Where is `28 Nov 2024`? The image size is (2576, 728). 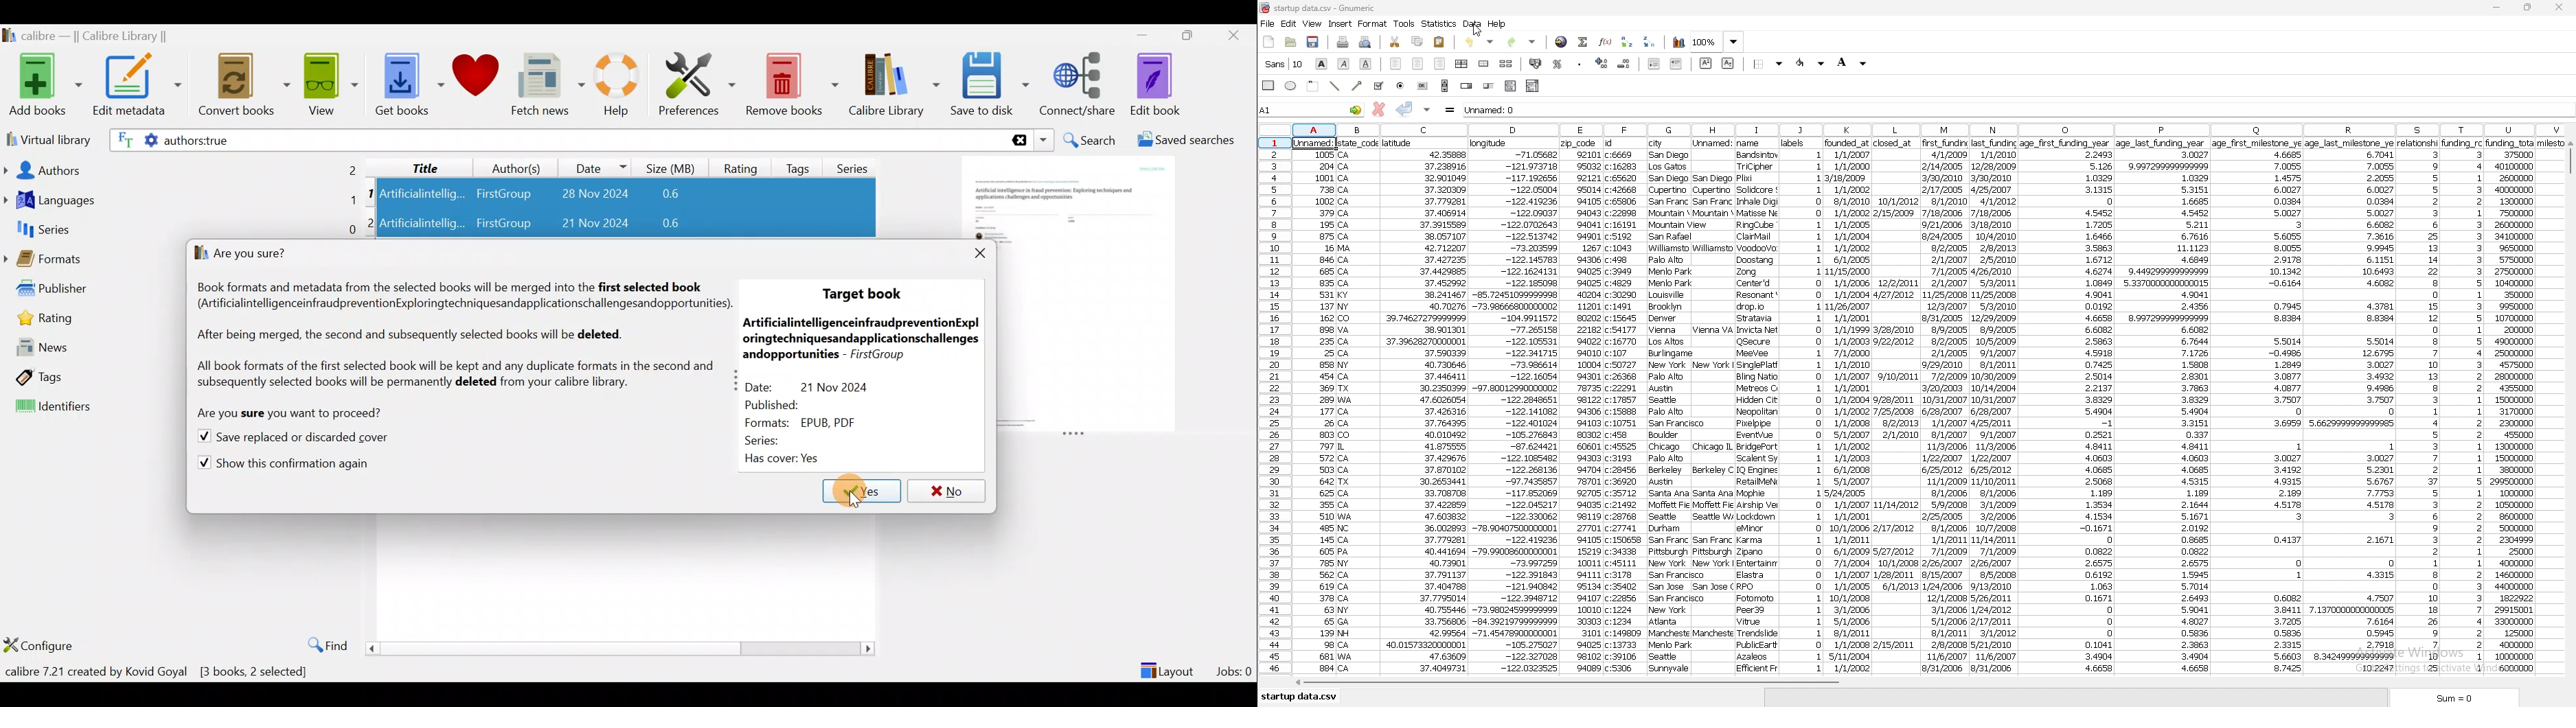 28 Nov 2024 is located at coordinates (588, 195).